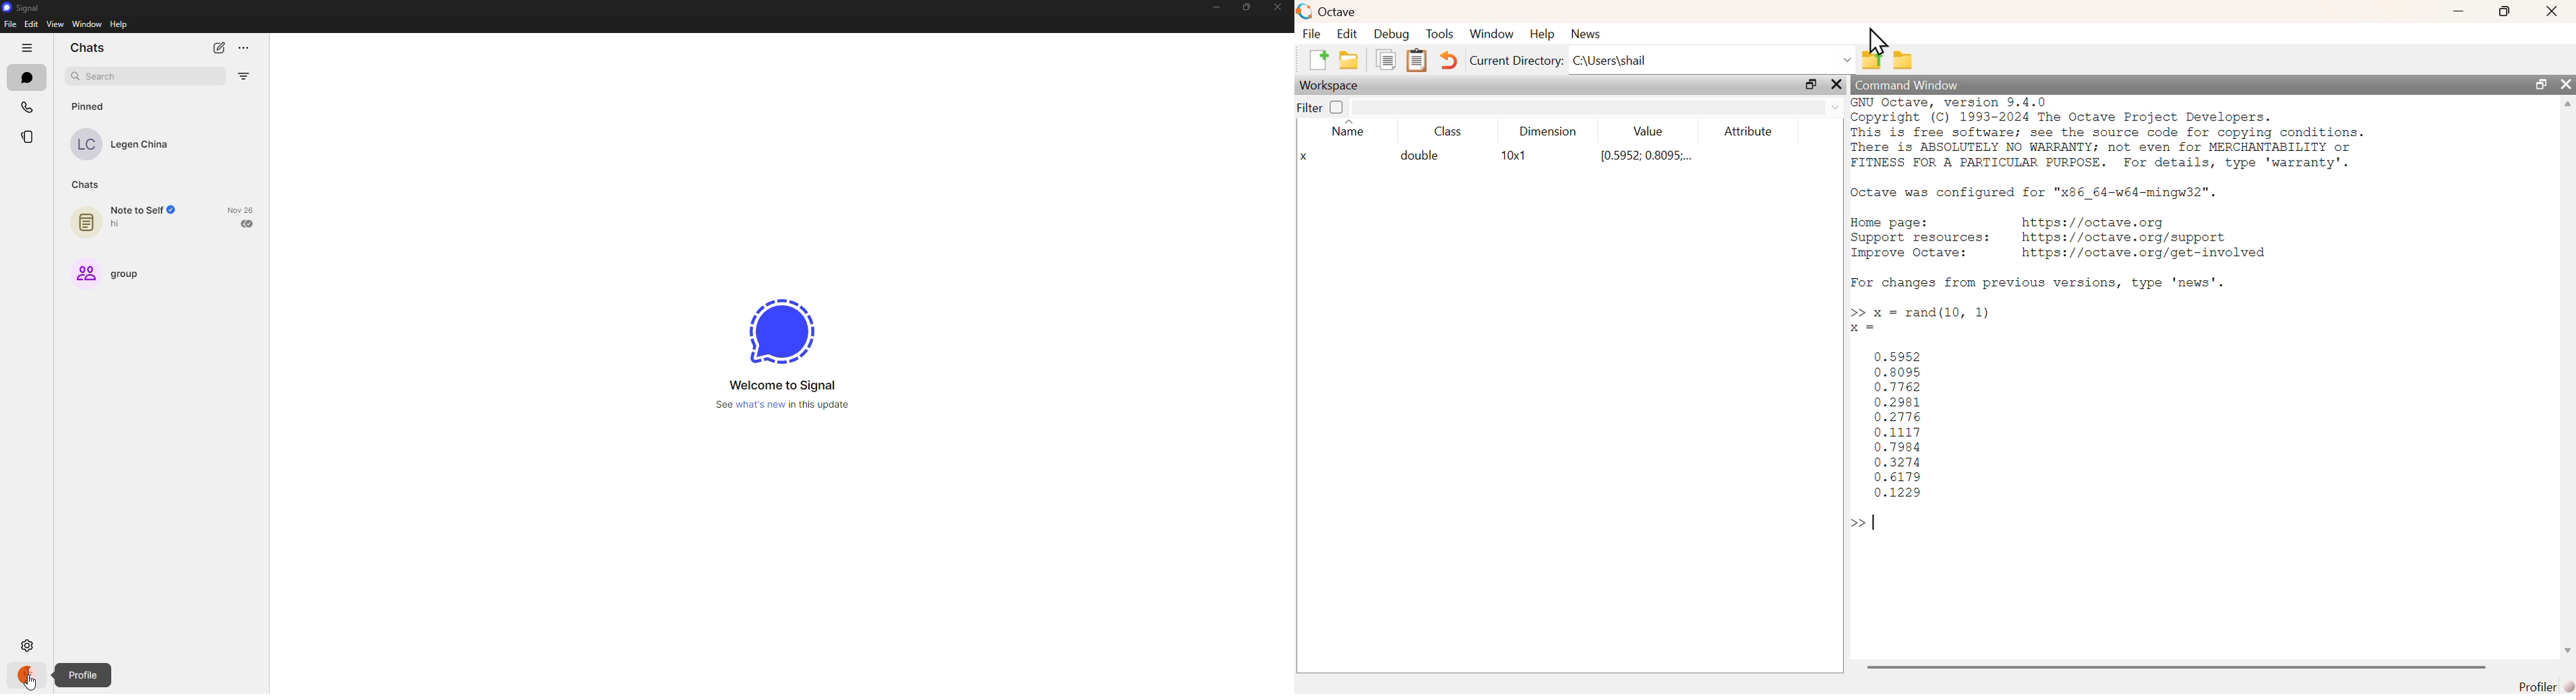 This screenshot has height=700, width=2576. What do you see at coordinates (1335, 85) in the screenshot?
I see `workspace` at bounding box center [1335, 85].